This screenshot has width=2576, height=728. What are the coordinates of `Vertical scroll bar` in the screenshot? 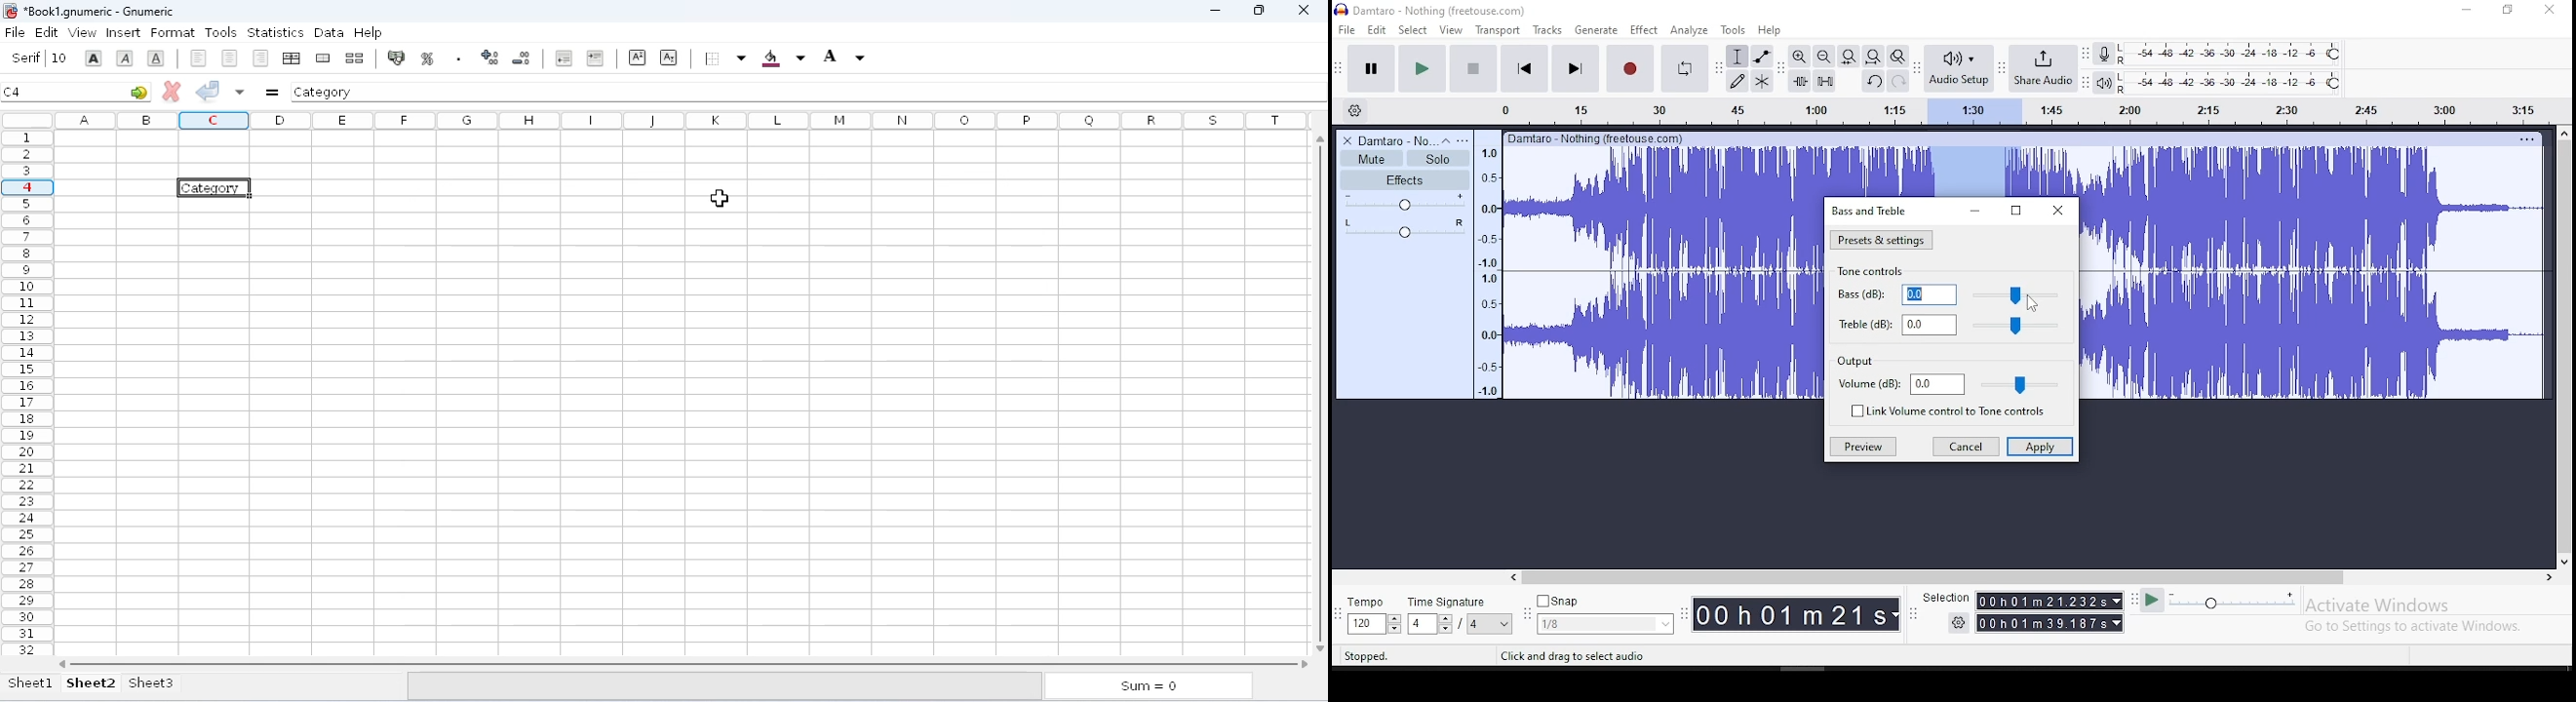 It's located at (1319, 392).